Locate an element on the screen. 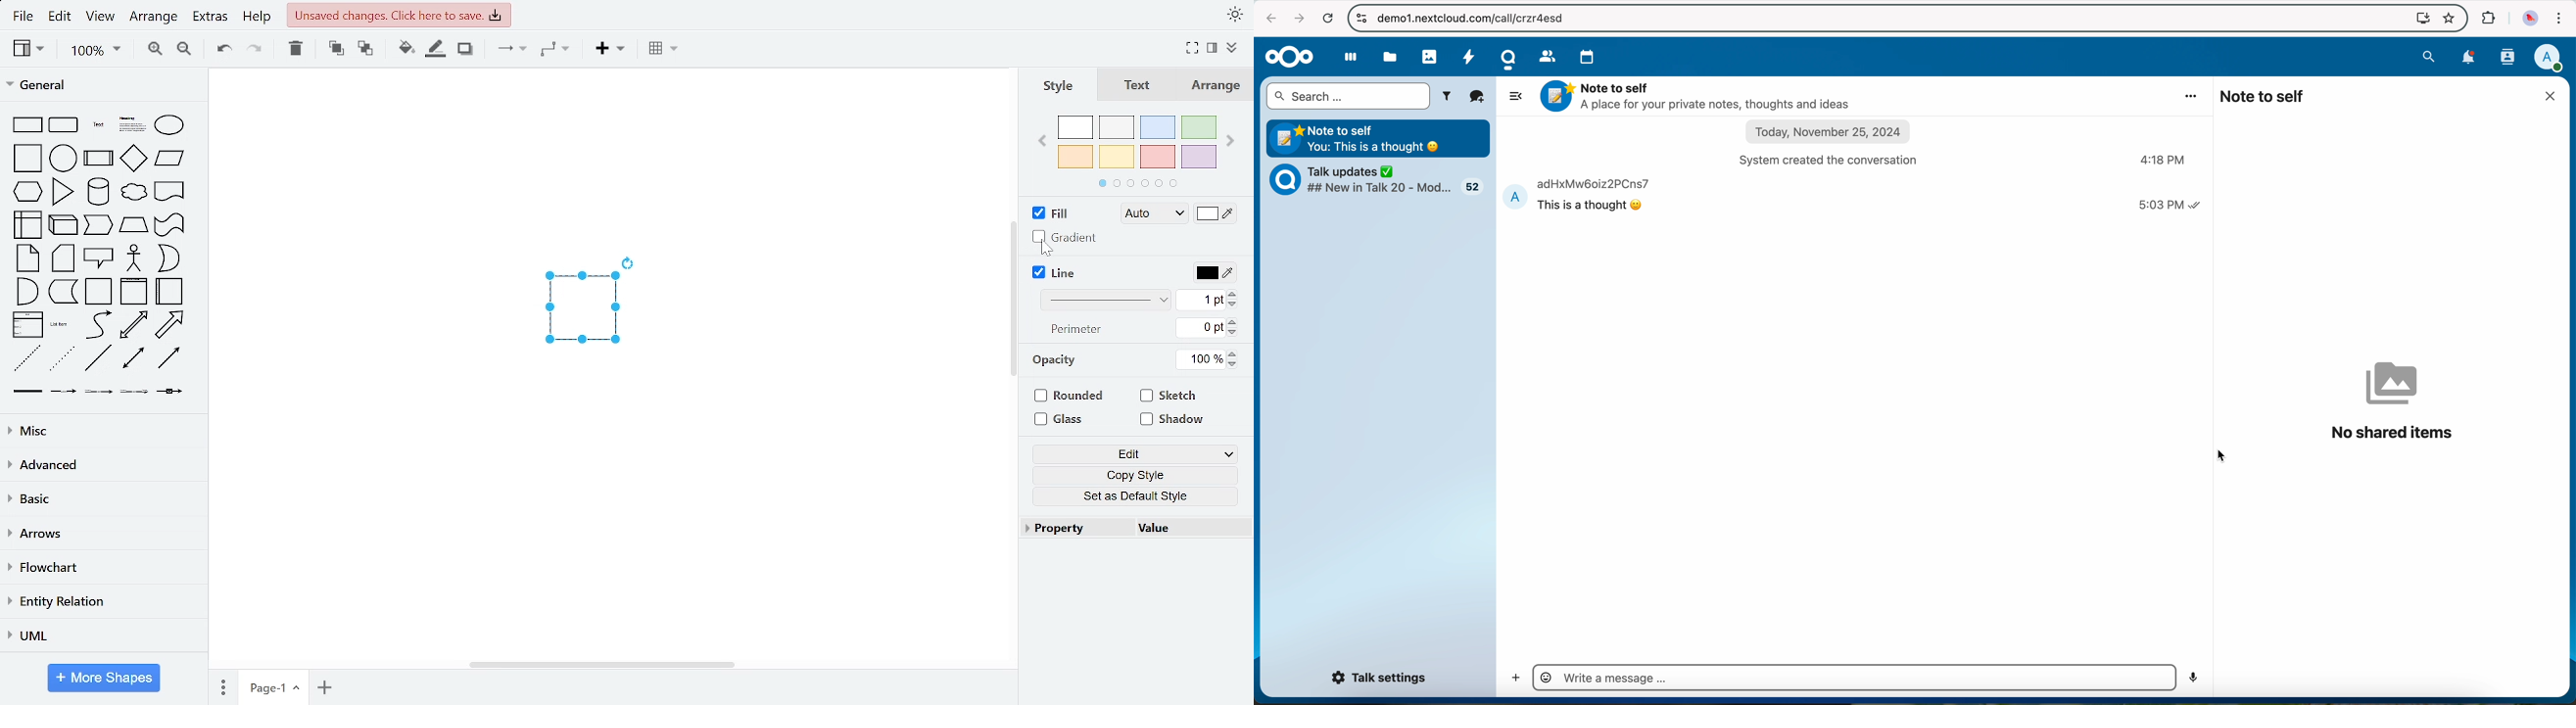 The image size is (2576, 728). general shapes is located at coordinates (133, 193).